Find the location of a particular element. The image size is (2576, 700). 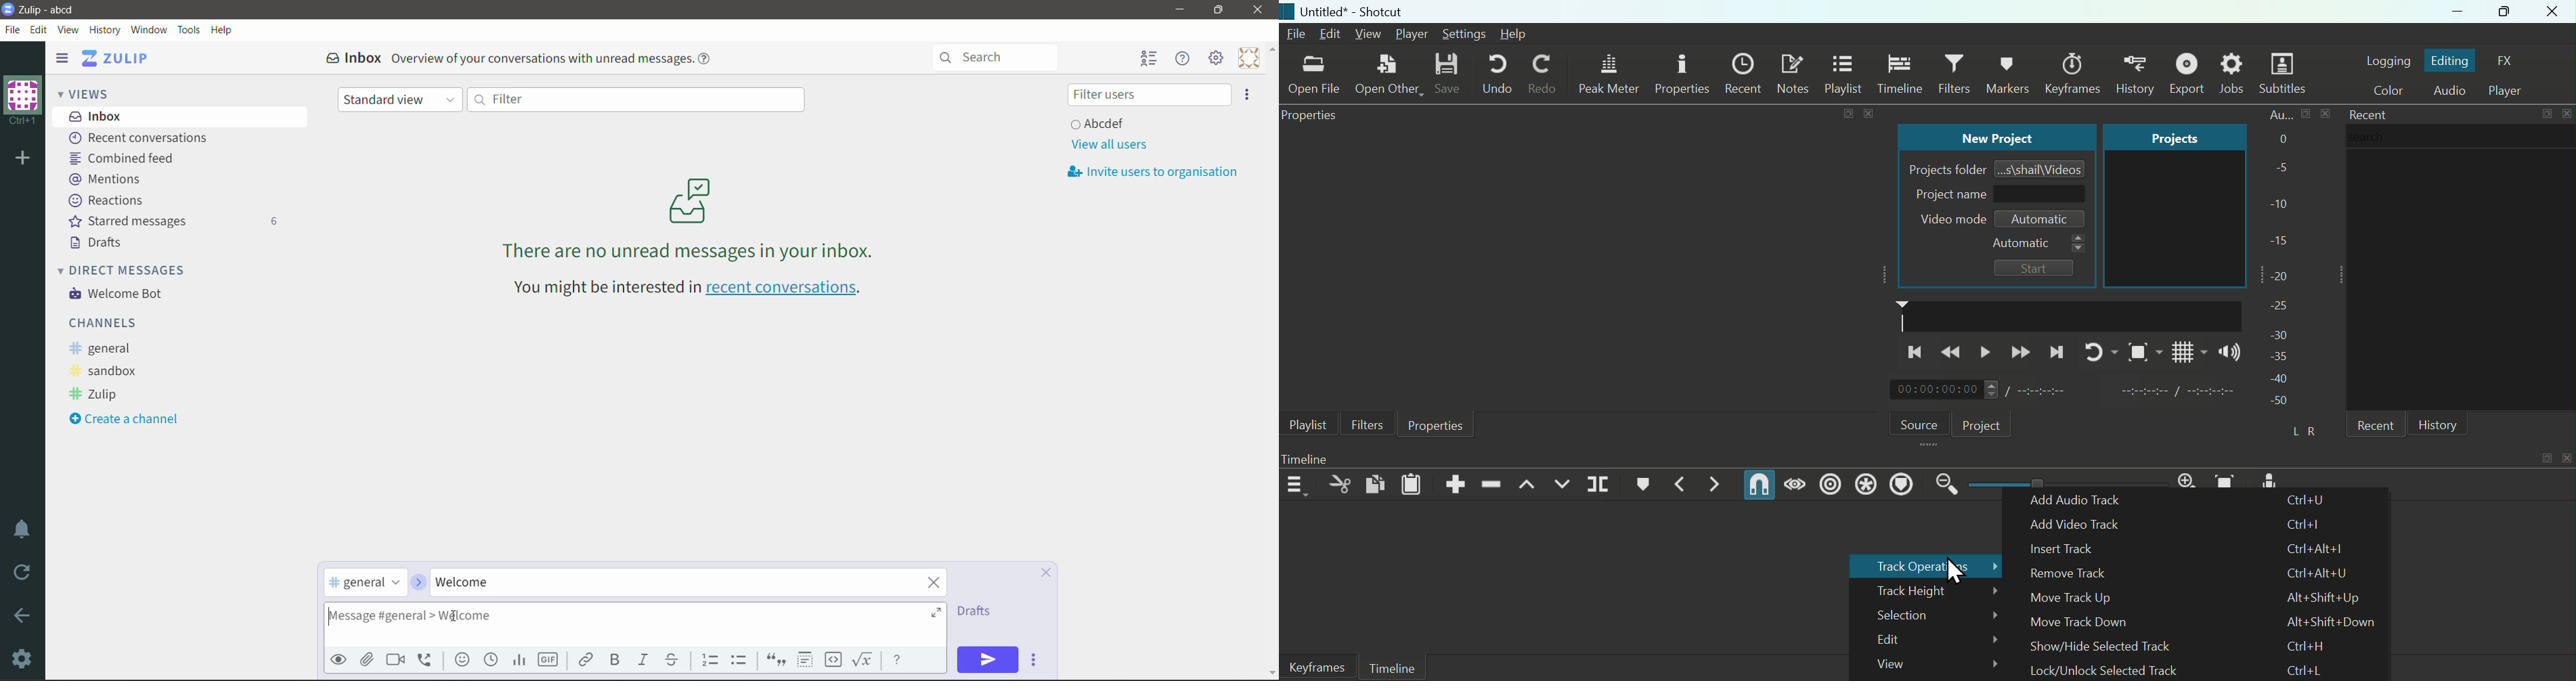

Hide left sidebar is located at coordinates (61, 57).